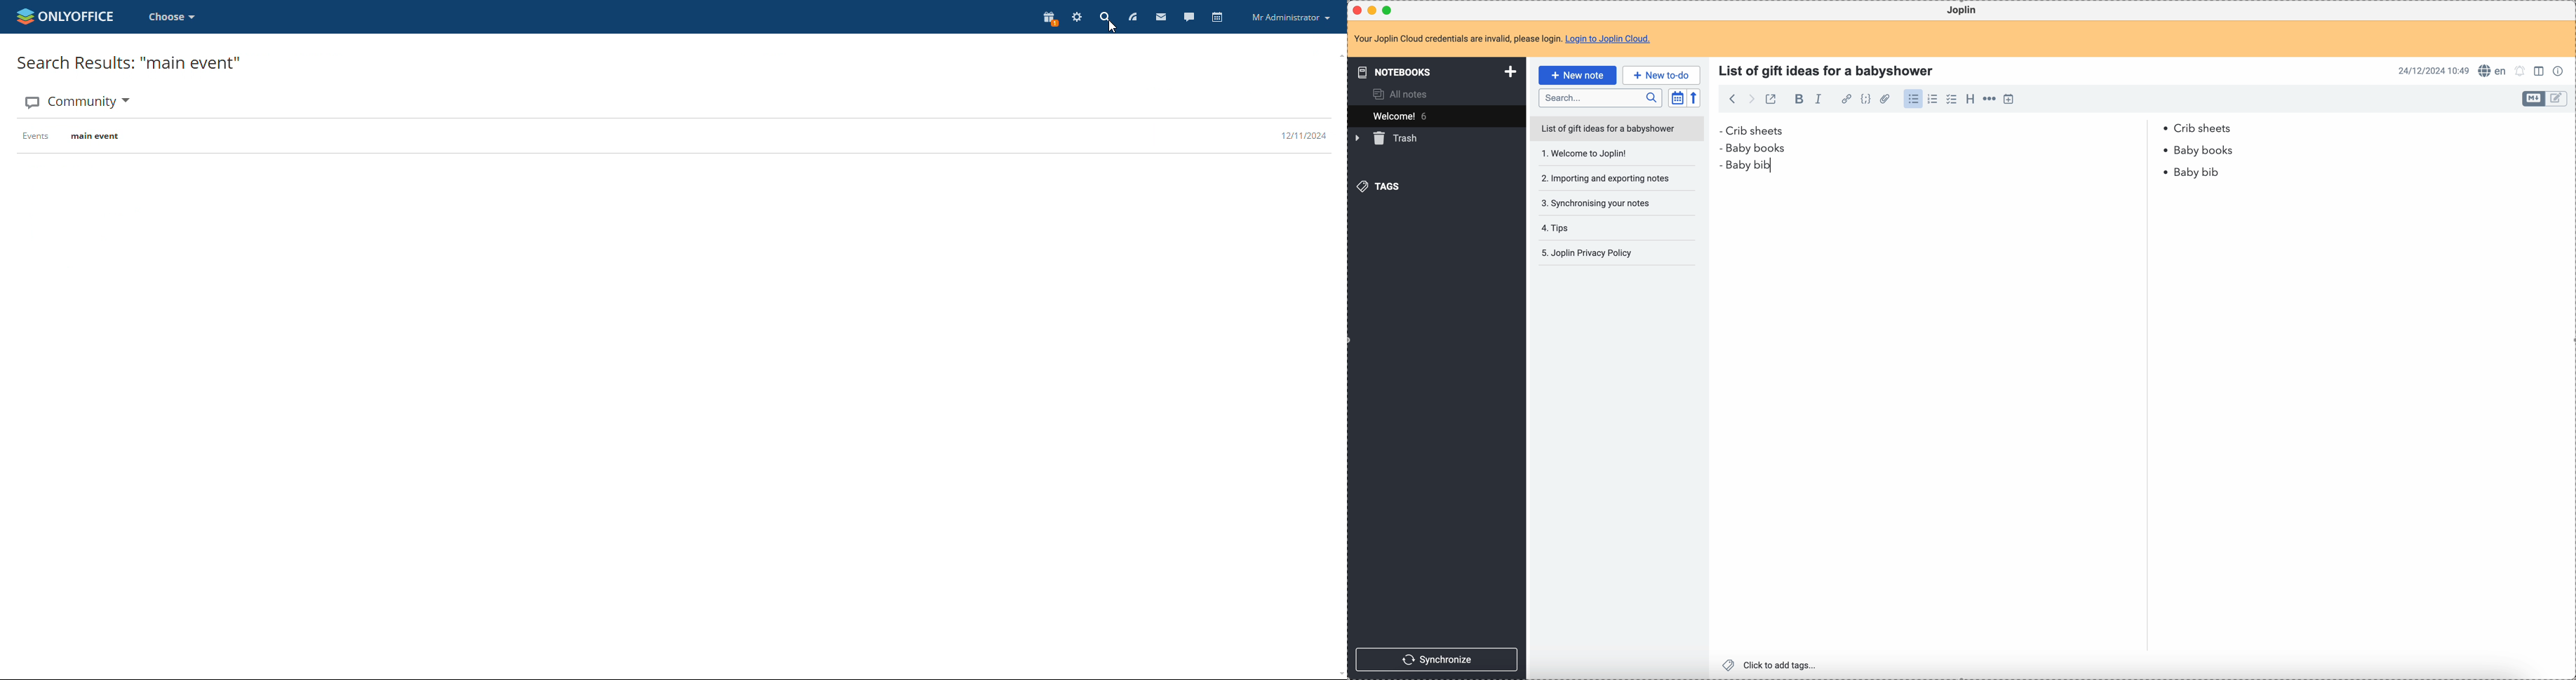 The image size is (2576, 700). What do you see at coordinates (1436, 116) in the screenshot?
I see `welcome` at bounding box center [1436, 116].